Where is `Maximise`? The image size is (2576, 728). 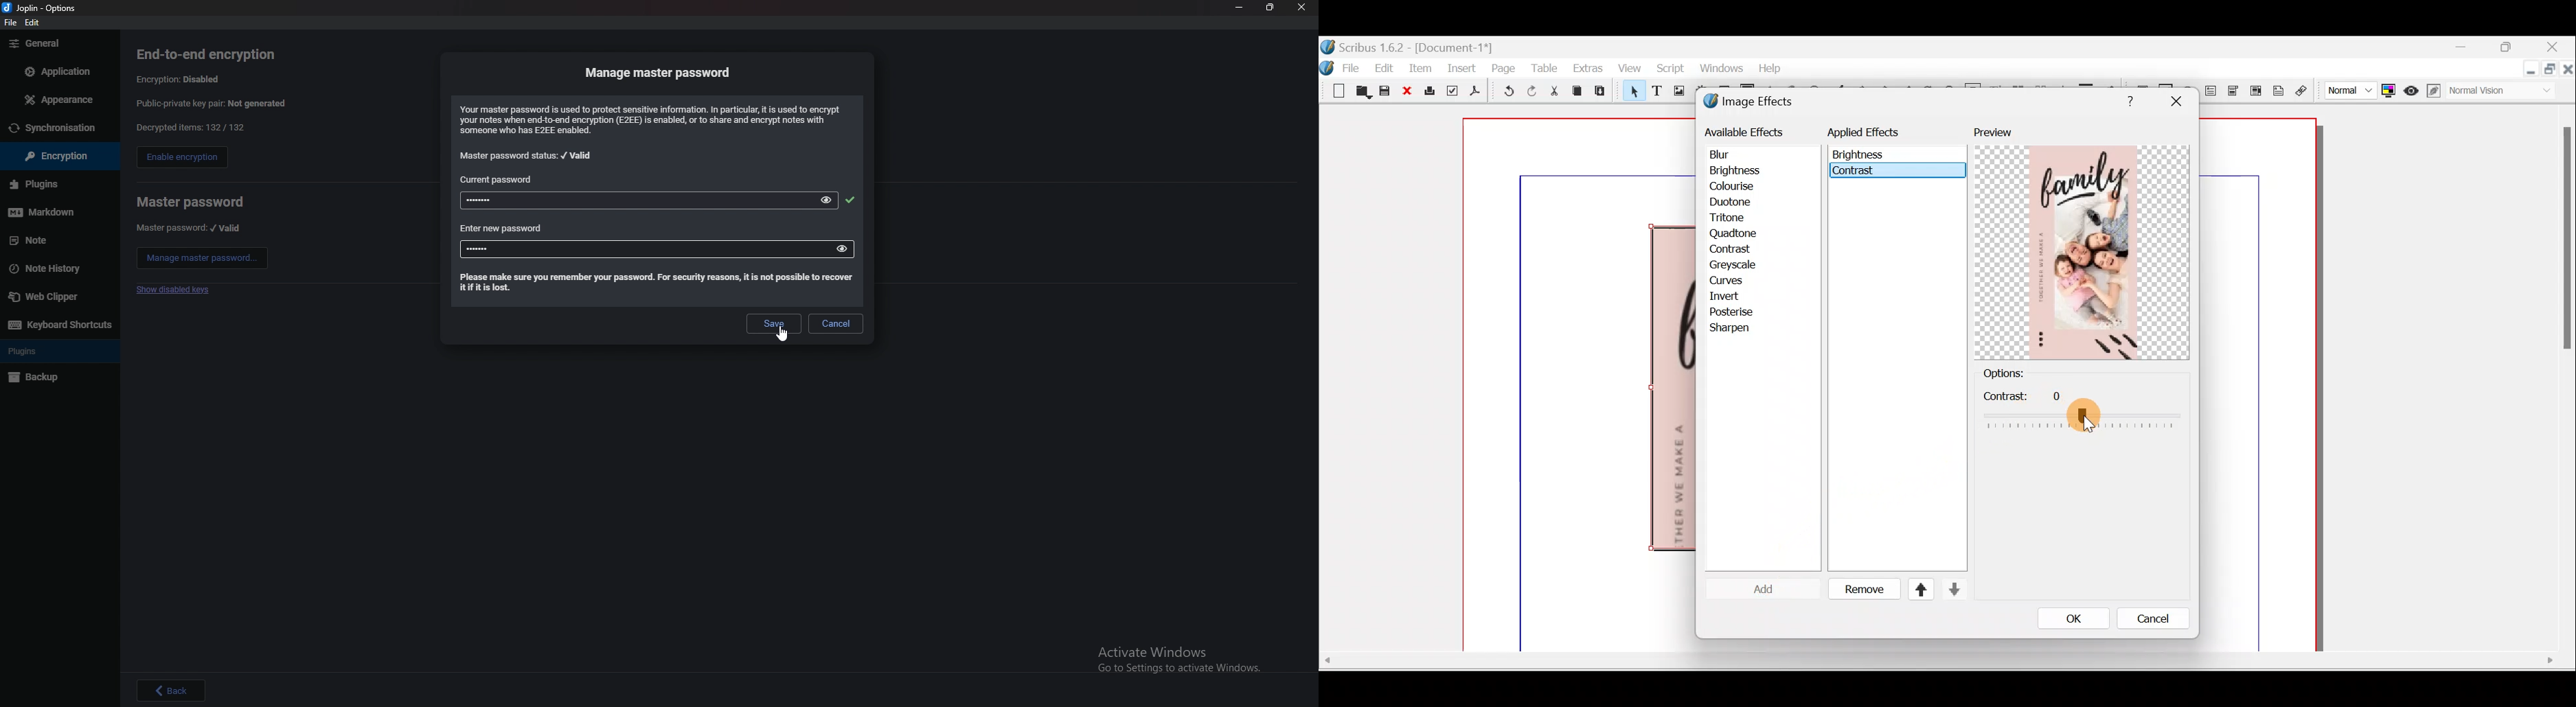 Maximise is located at coordinates (2551, 71).